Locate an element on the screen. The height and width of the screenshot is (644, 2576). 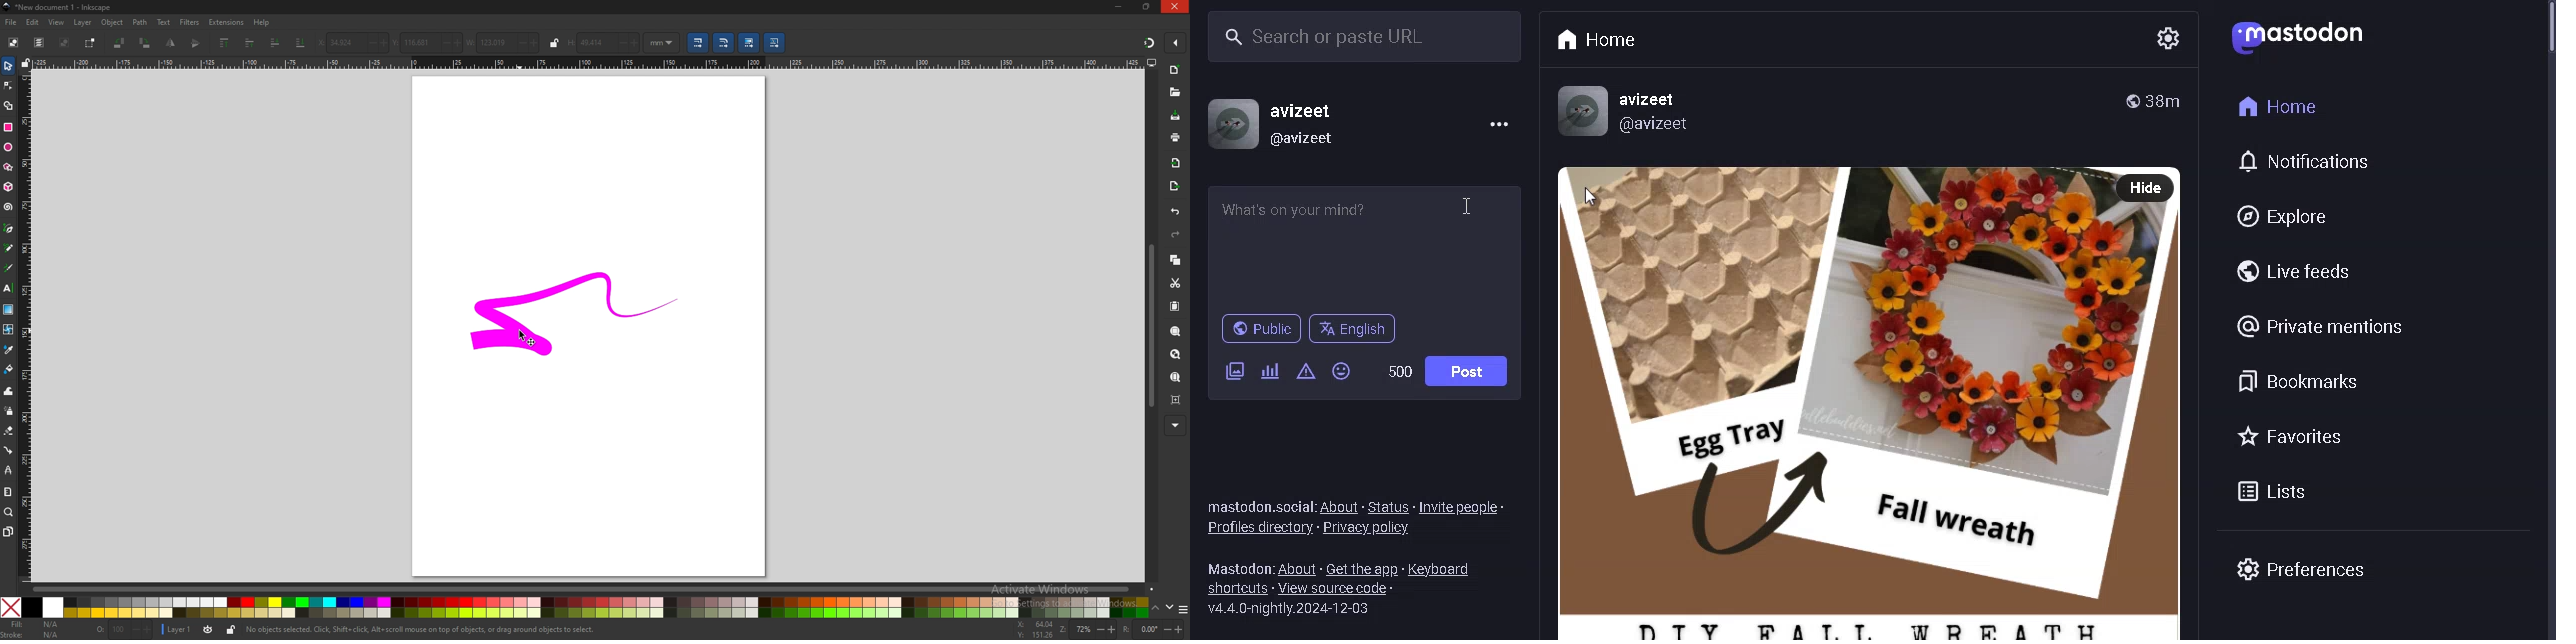
preferences is located at coordinates (2301, 568).